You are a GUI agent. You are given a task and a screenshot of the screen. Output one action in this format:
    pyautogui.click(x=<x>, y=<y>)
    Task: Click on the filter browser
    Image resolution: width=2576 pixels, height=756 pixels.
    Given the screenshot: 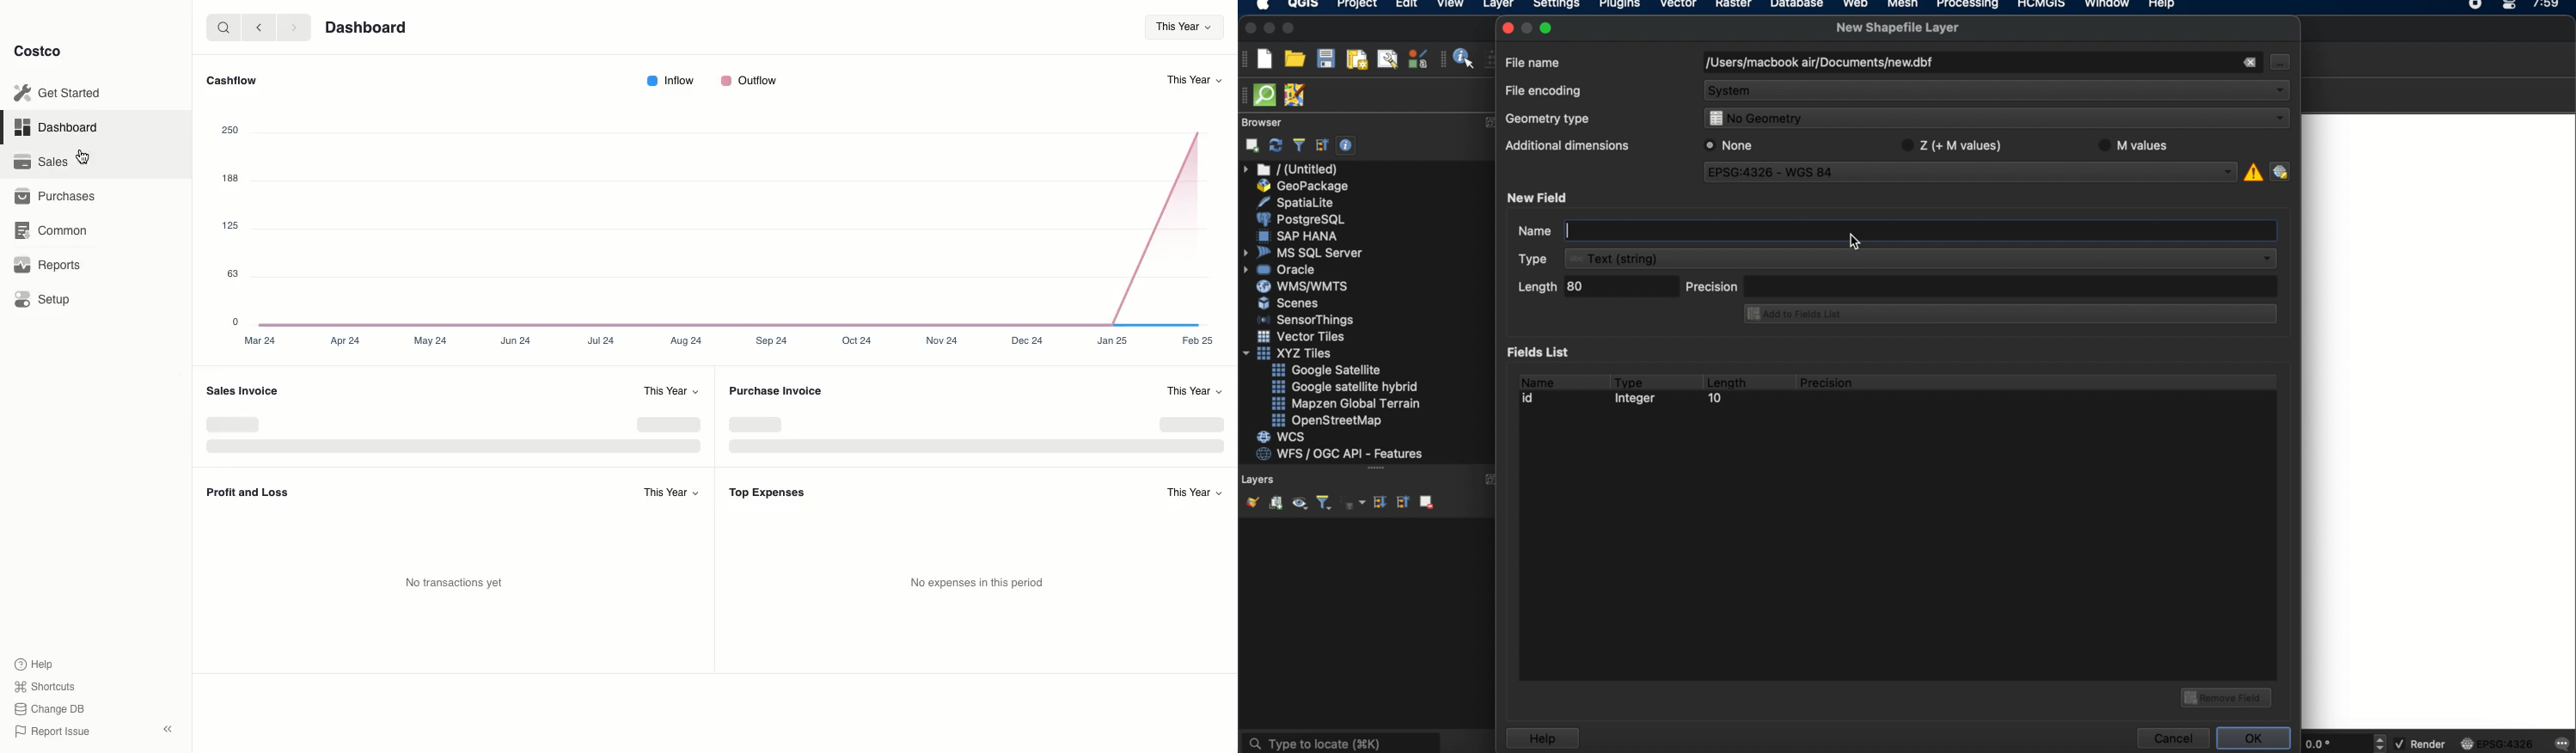 What is the action you would take?
    pyautogui.click(x=1298, y=145)
    